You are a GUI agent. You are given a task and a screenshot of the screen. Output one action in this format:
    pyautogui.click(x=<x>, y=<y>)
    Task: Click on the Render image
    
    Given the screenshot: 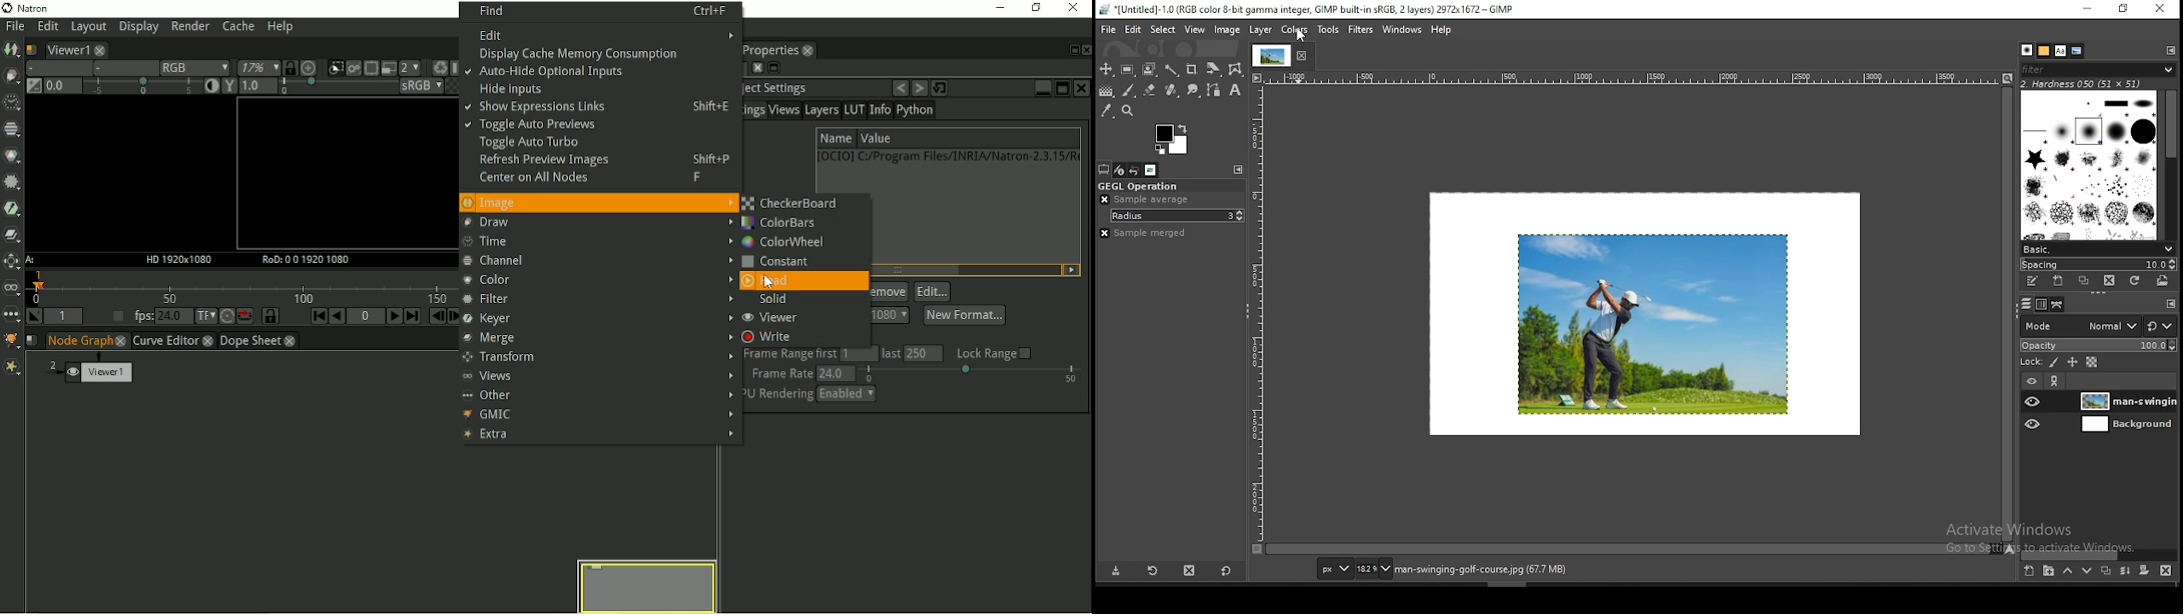 What is the action you would take?
    pyautogui.click(x=353, y=69)
    